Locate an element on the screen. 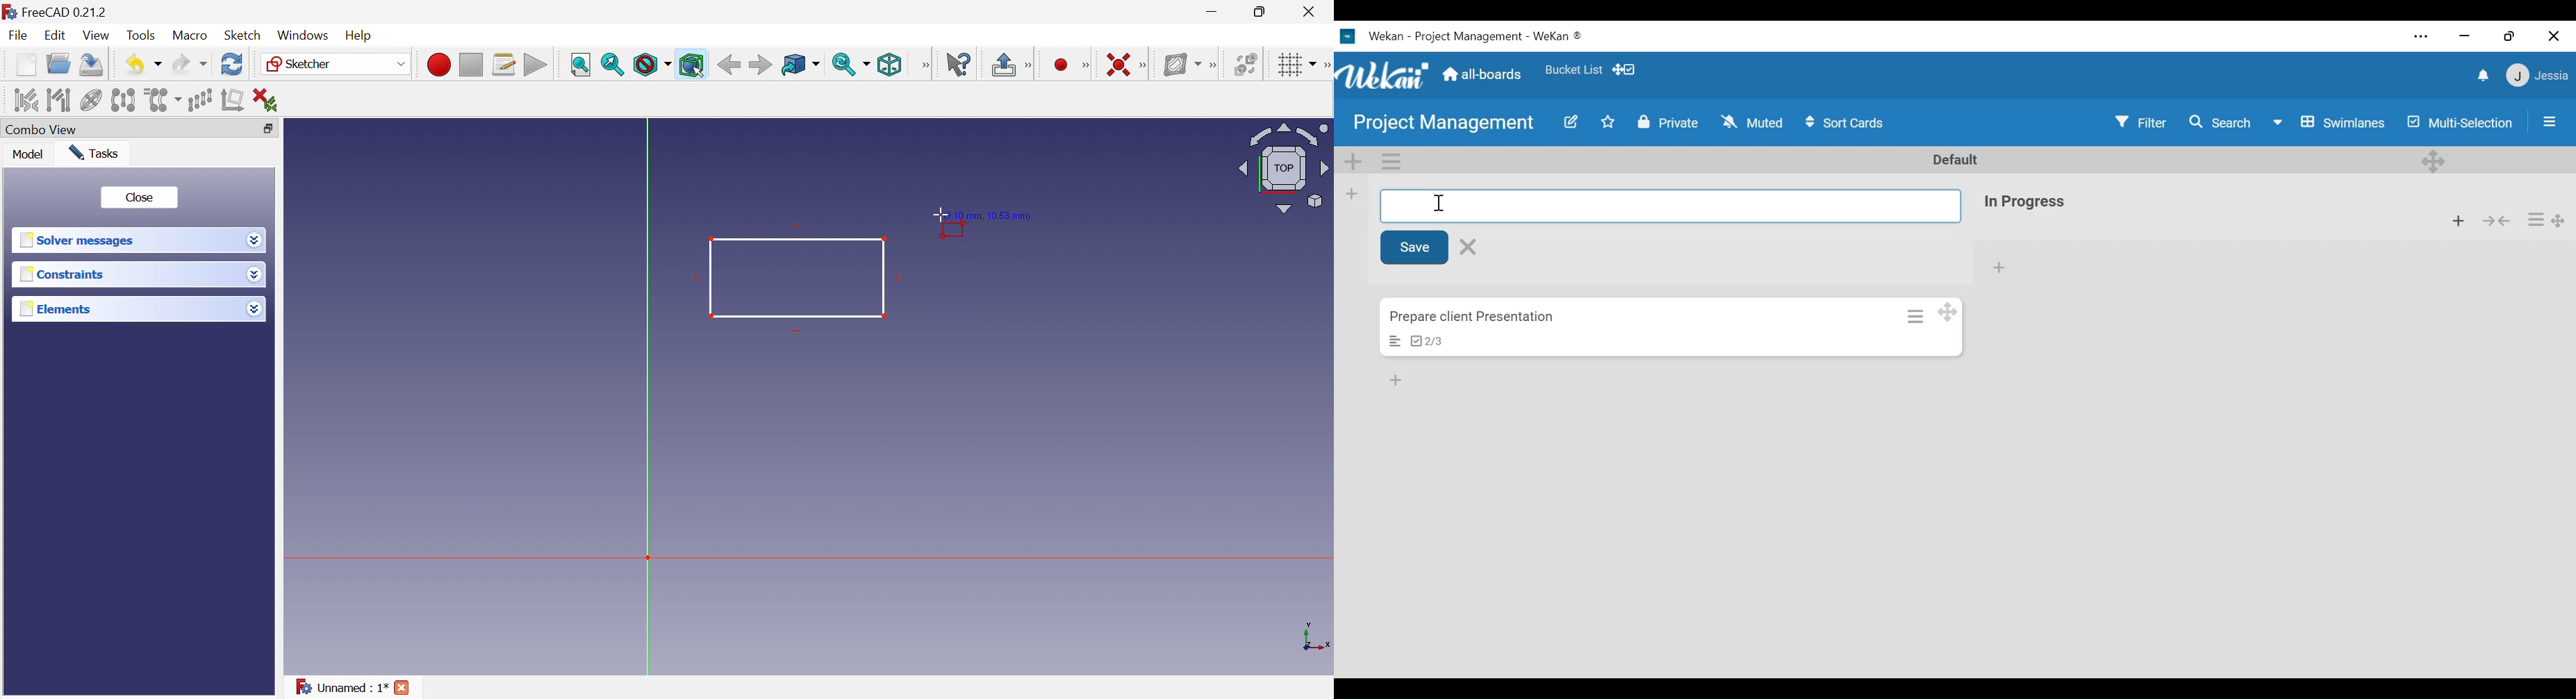 The height and width of the screenshot is (700, 2576). Rectangular array is located at coordinates (201, 101).